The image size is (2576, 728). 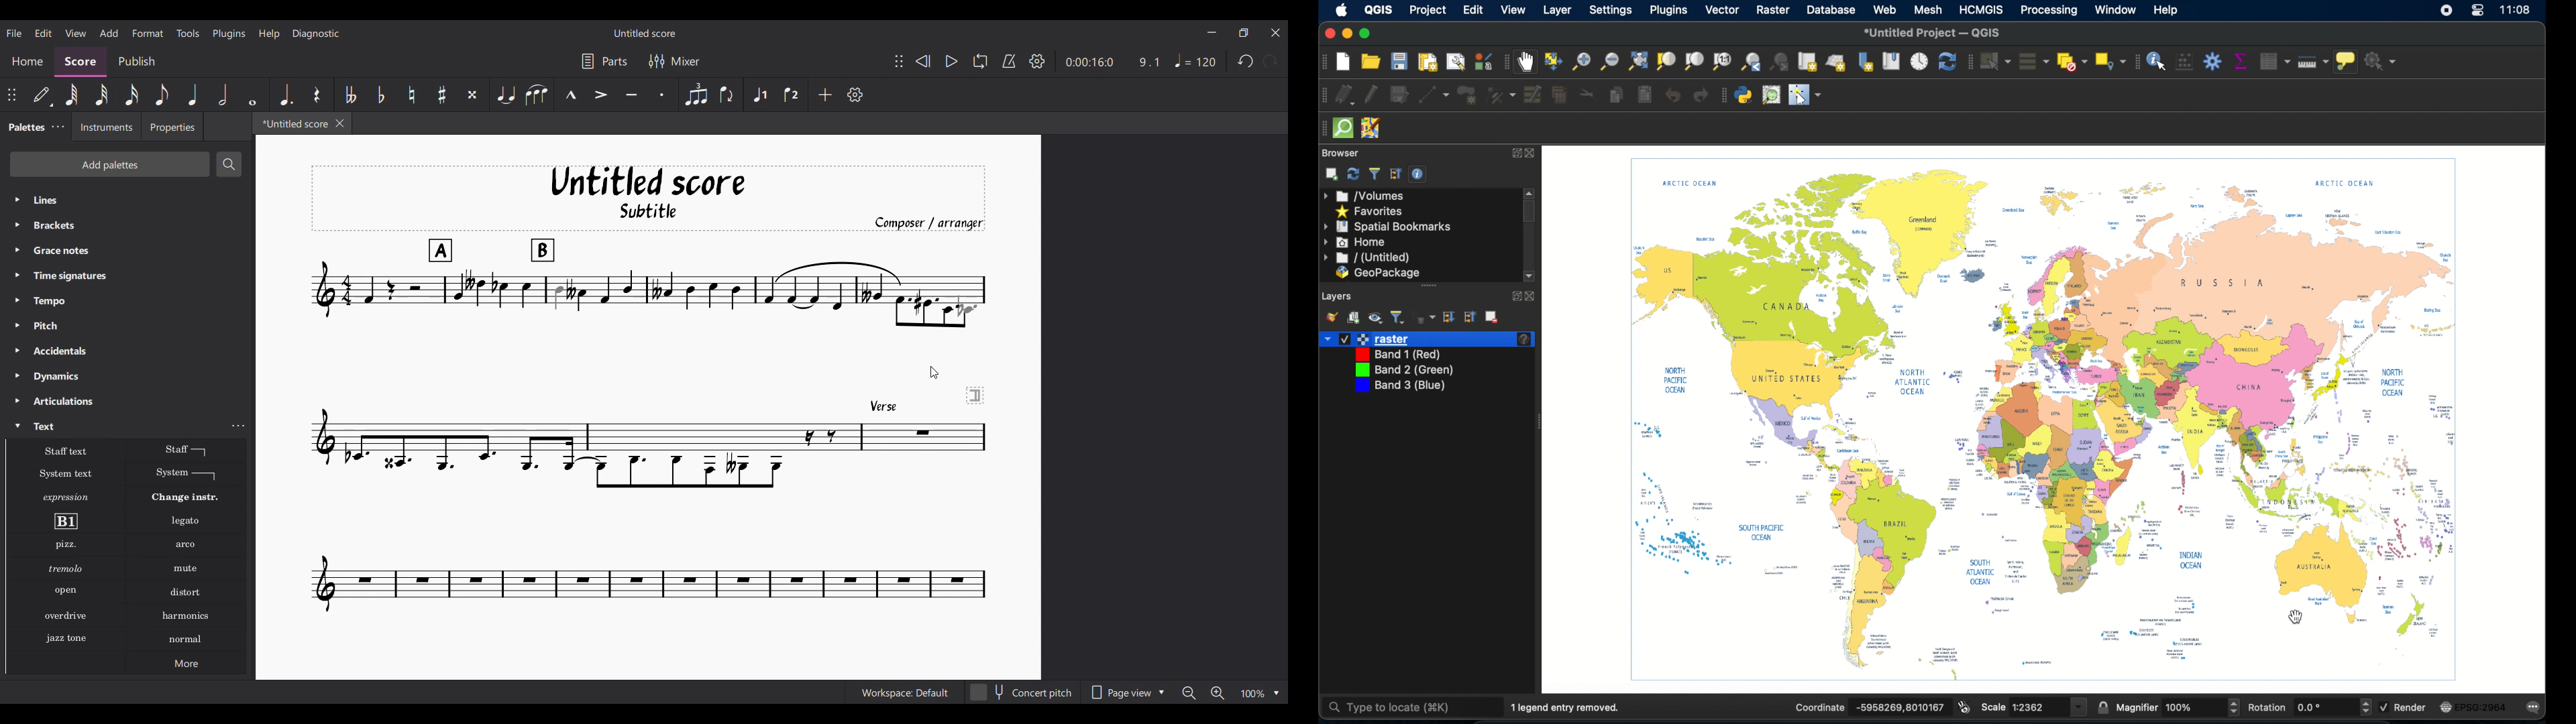 What do you see at coordinates (1773, 95) in the screenshot?
I see `osm place search` at bounding box center [1773, 95].